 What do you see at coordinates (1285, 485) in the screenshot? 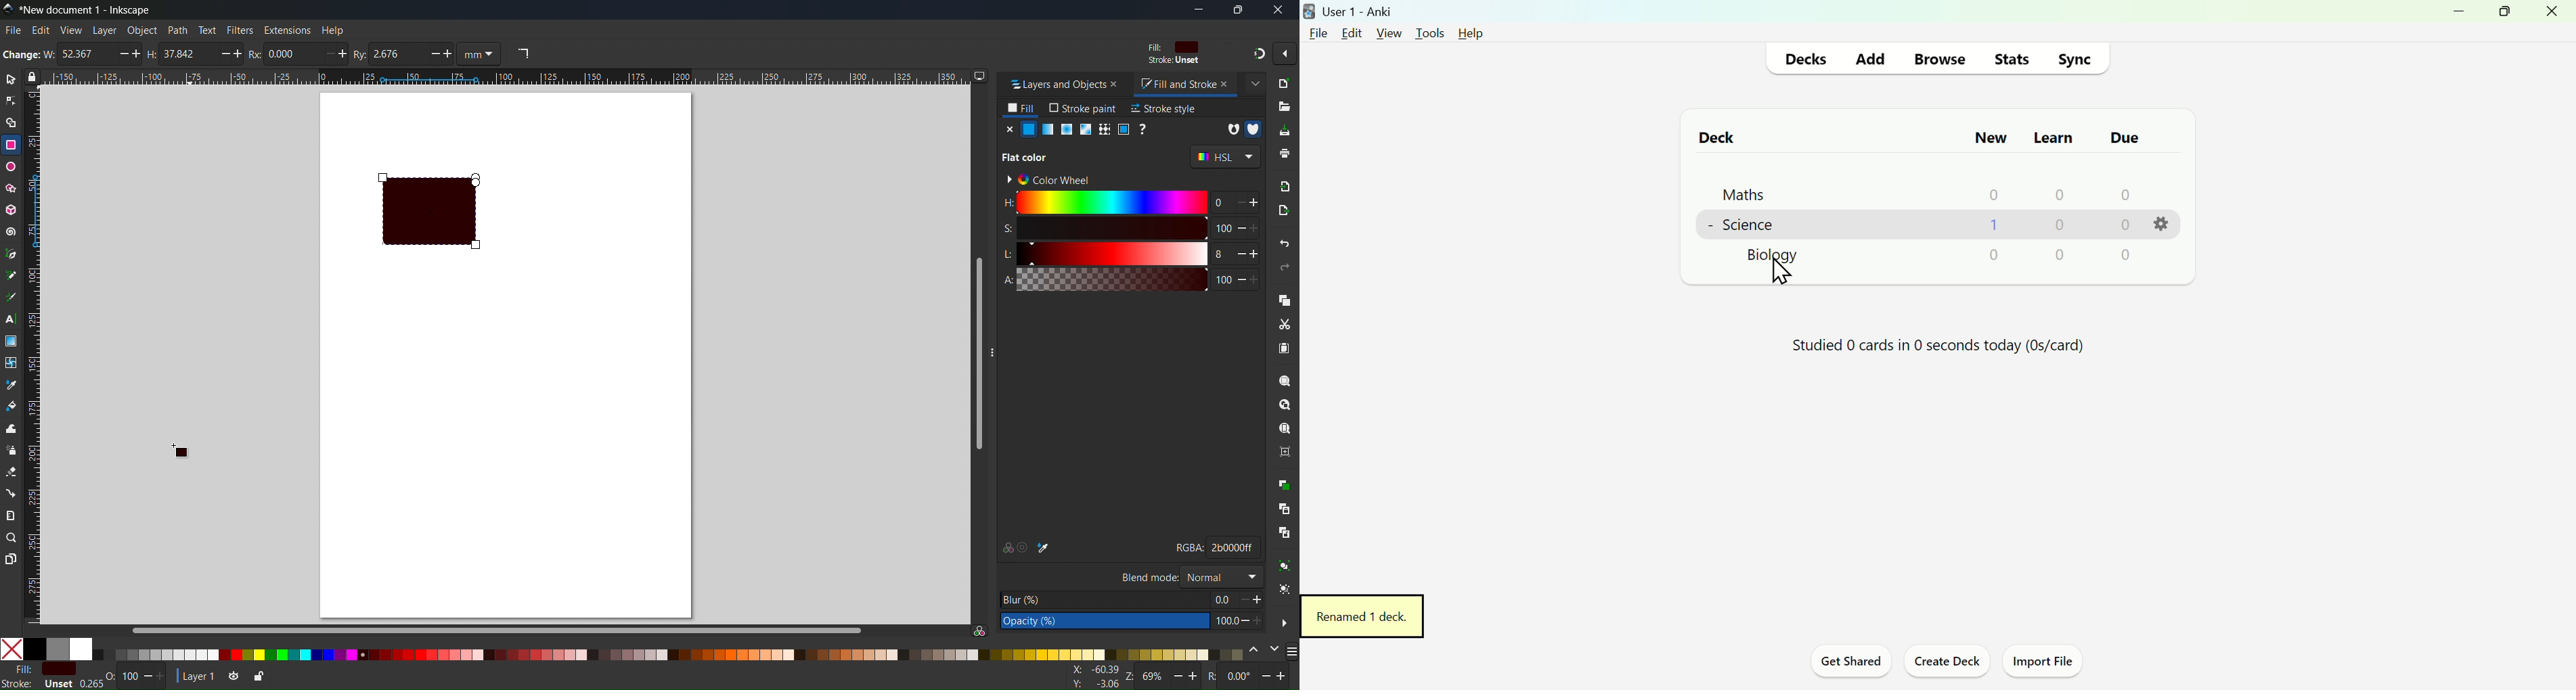
I see `Duplicate` at bounding box center [1285, 485].